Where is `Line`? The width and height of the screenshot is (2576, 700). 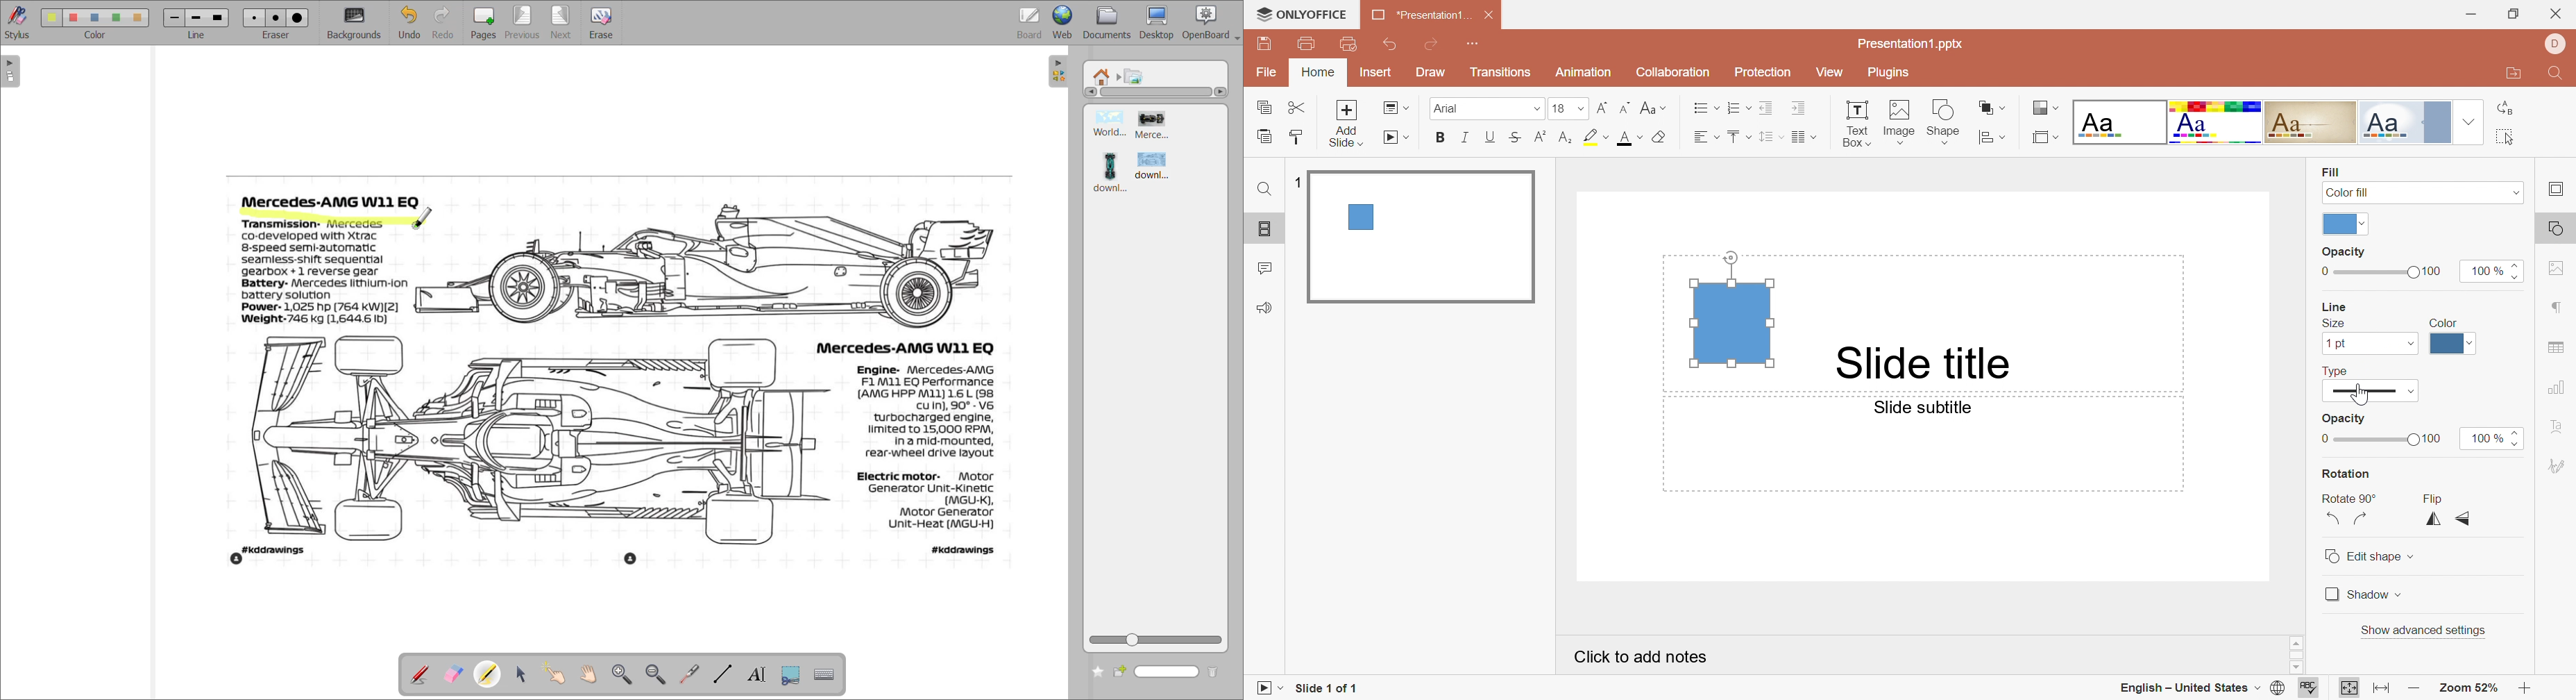
Line is located at coordinates (2331, 306).